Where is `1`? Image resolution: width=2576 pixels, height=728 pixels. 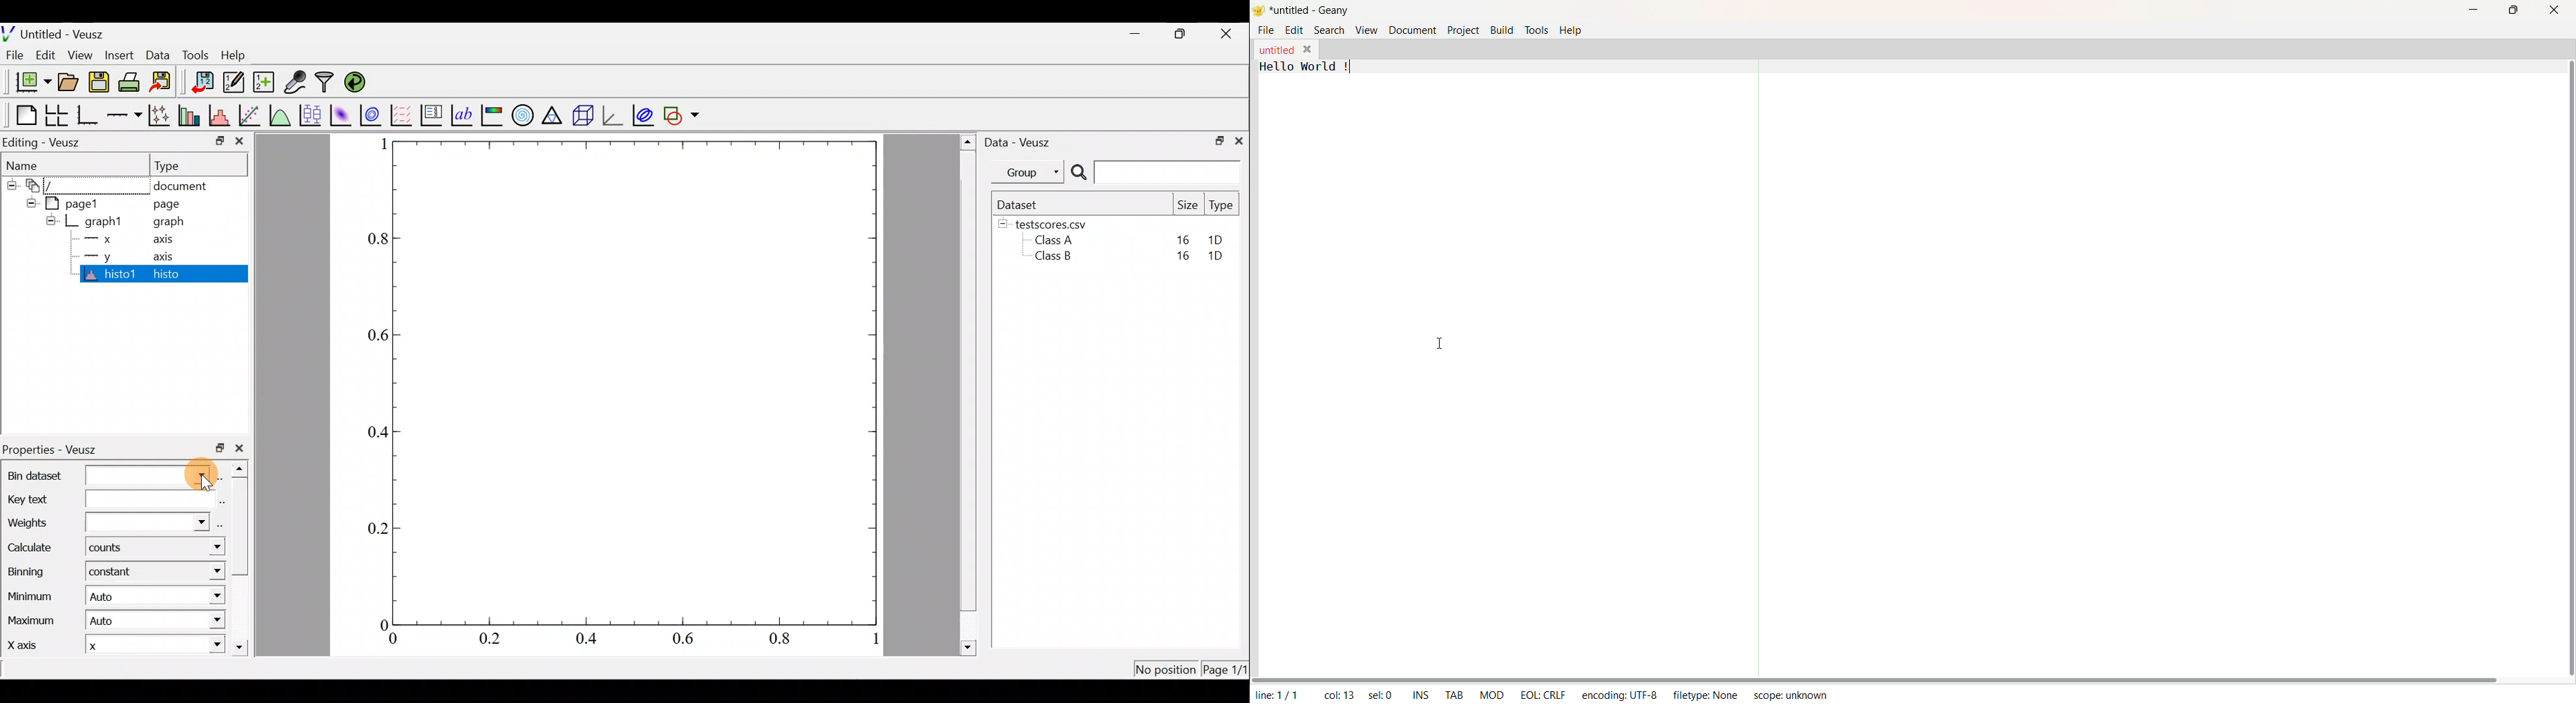 1 is located at coordinates (873, 640).